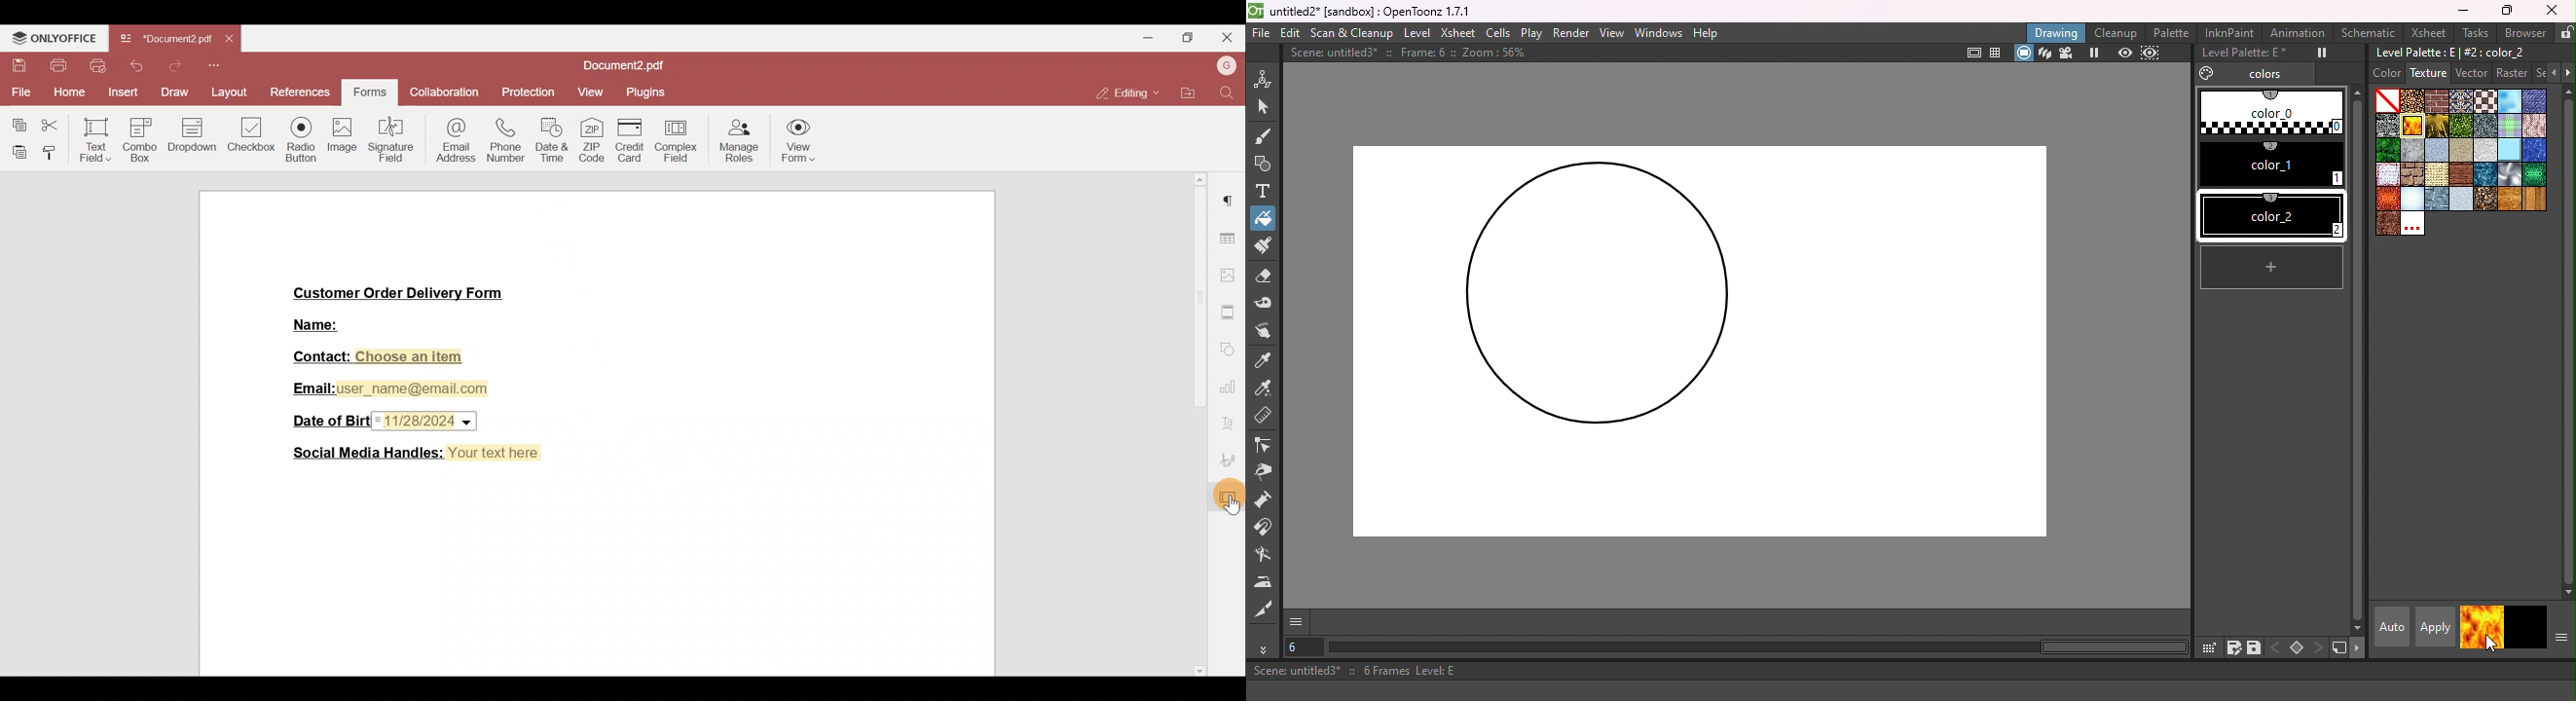  I want to click on piastrell.bmp, so click(2510, 150).